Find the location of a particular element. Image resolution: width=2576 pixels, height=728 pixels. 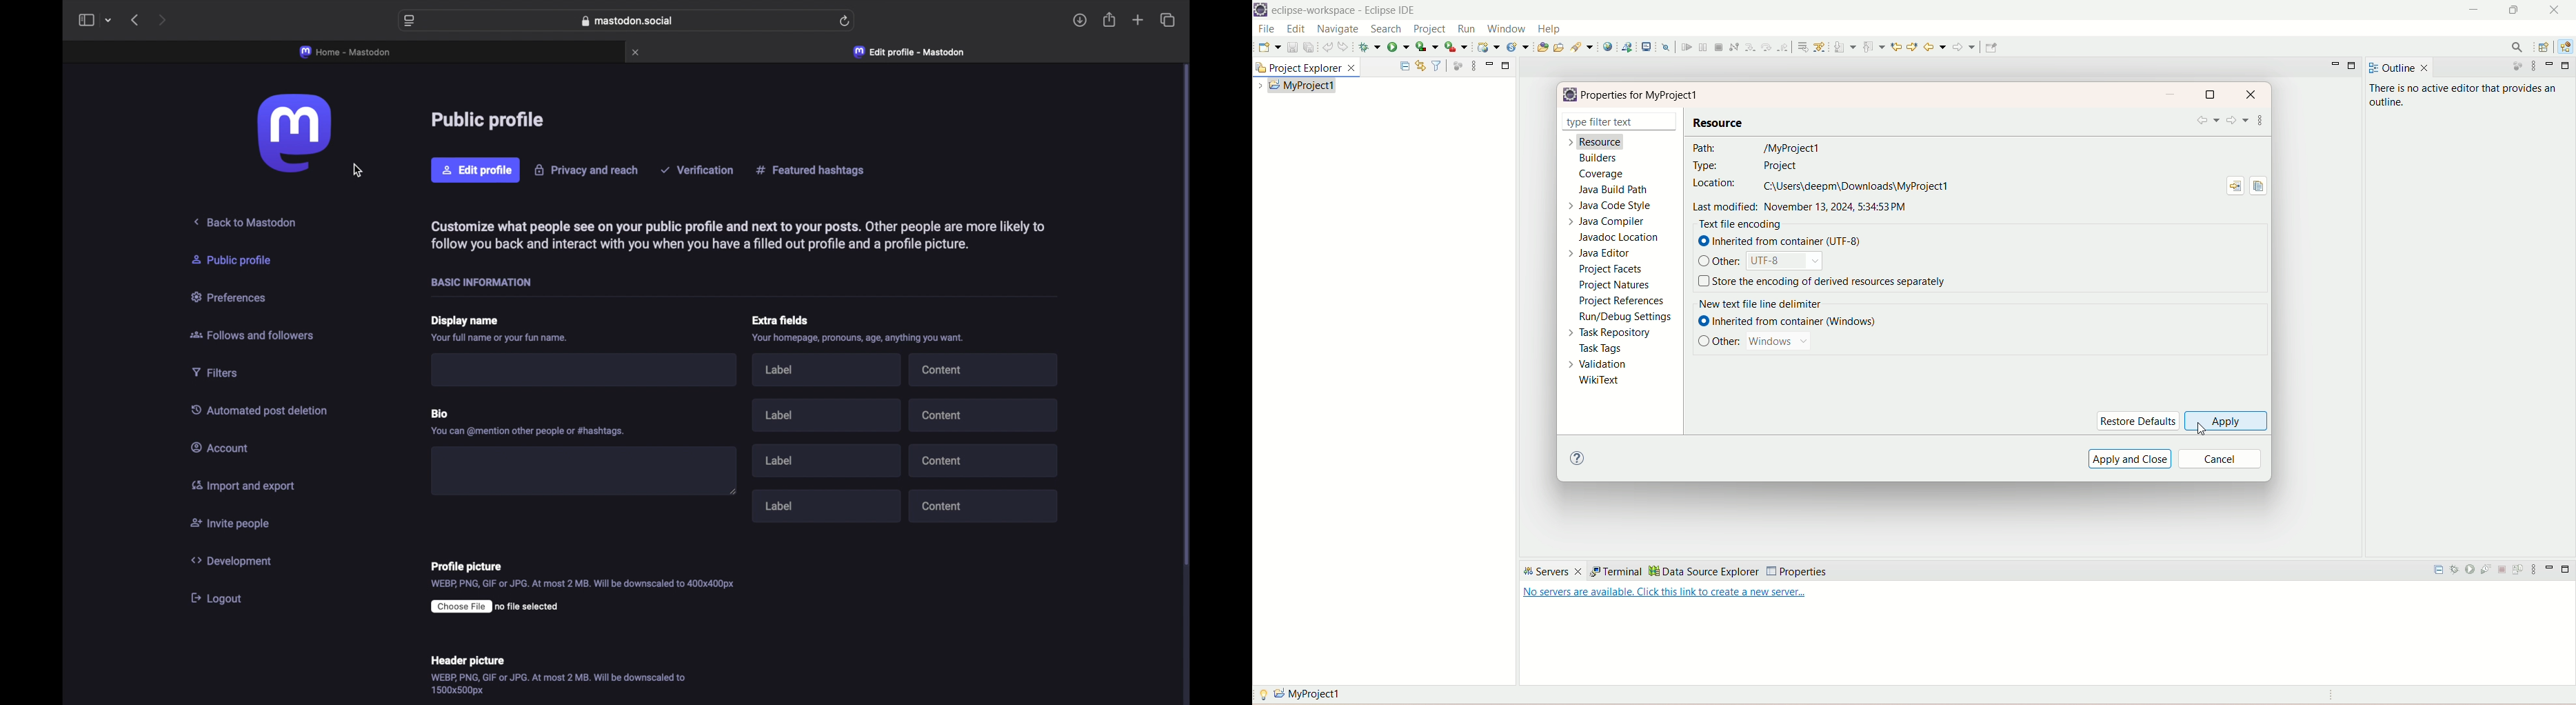

choose file is located at coordinates (461, 606).